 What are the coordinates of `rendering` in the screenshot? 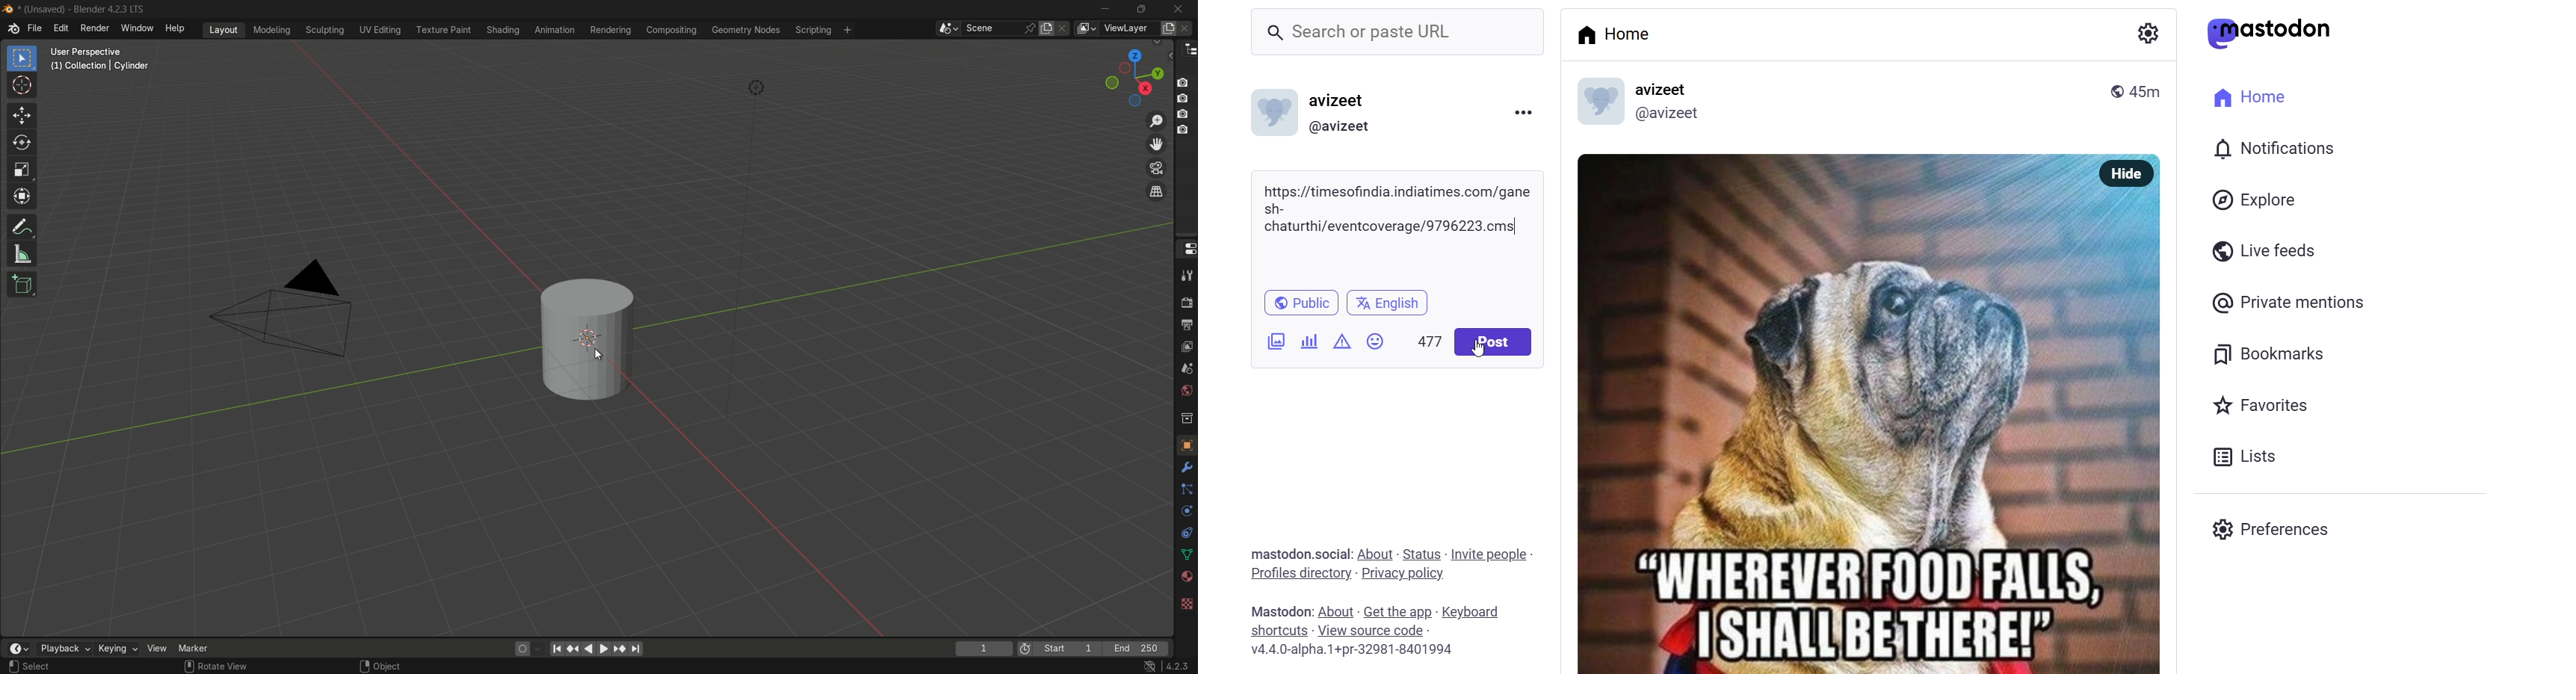 It's located at (610, 30).